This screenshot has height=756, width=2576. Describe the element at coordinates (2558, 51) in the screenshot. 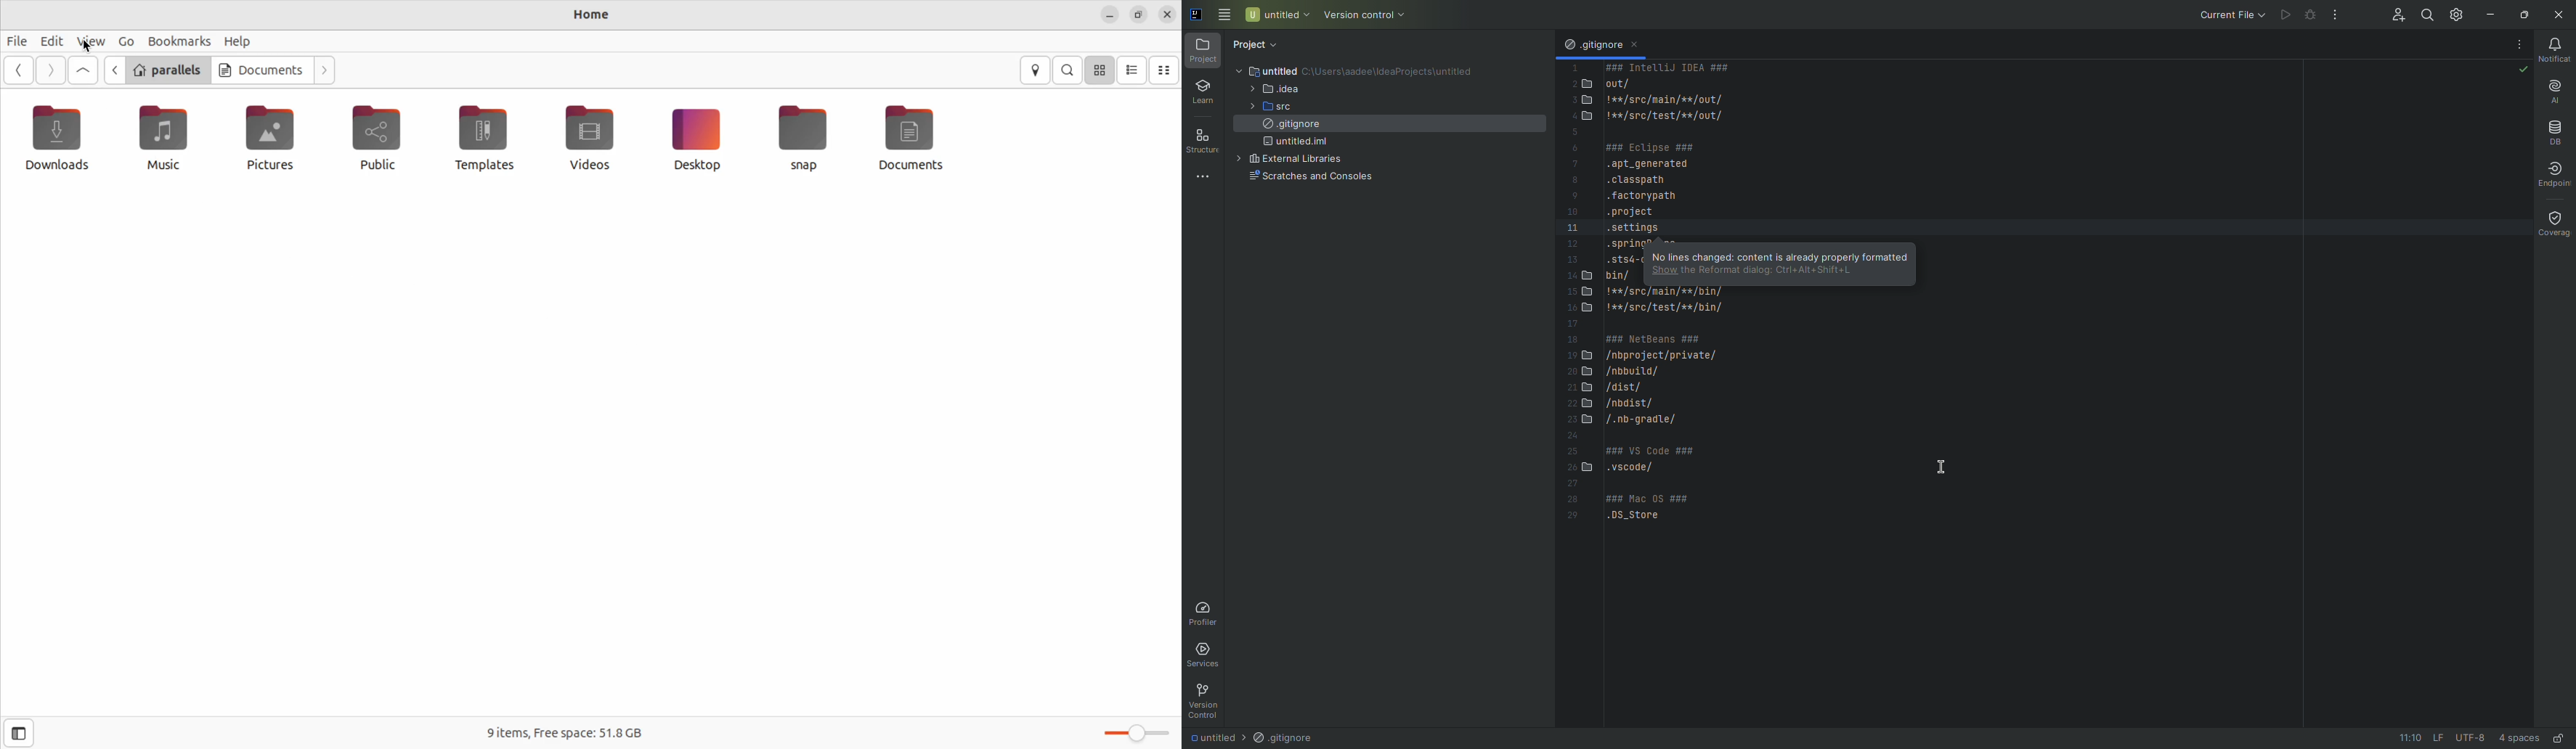

I see `Notifications` at that location.